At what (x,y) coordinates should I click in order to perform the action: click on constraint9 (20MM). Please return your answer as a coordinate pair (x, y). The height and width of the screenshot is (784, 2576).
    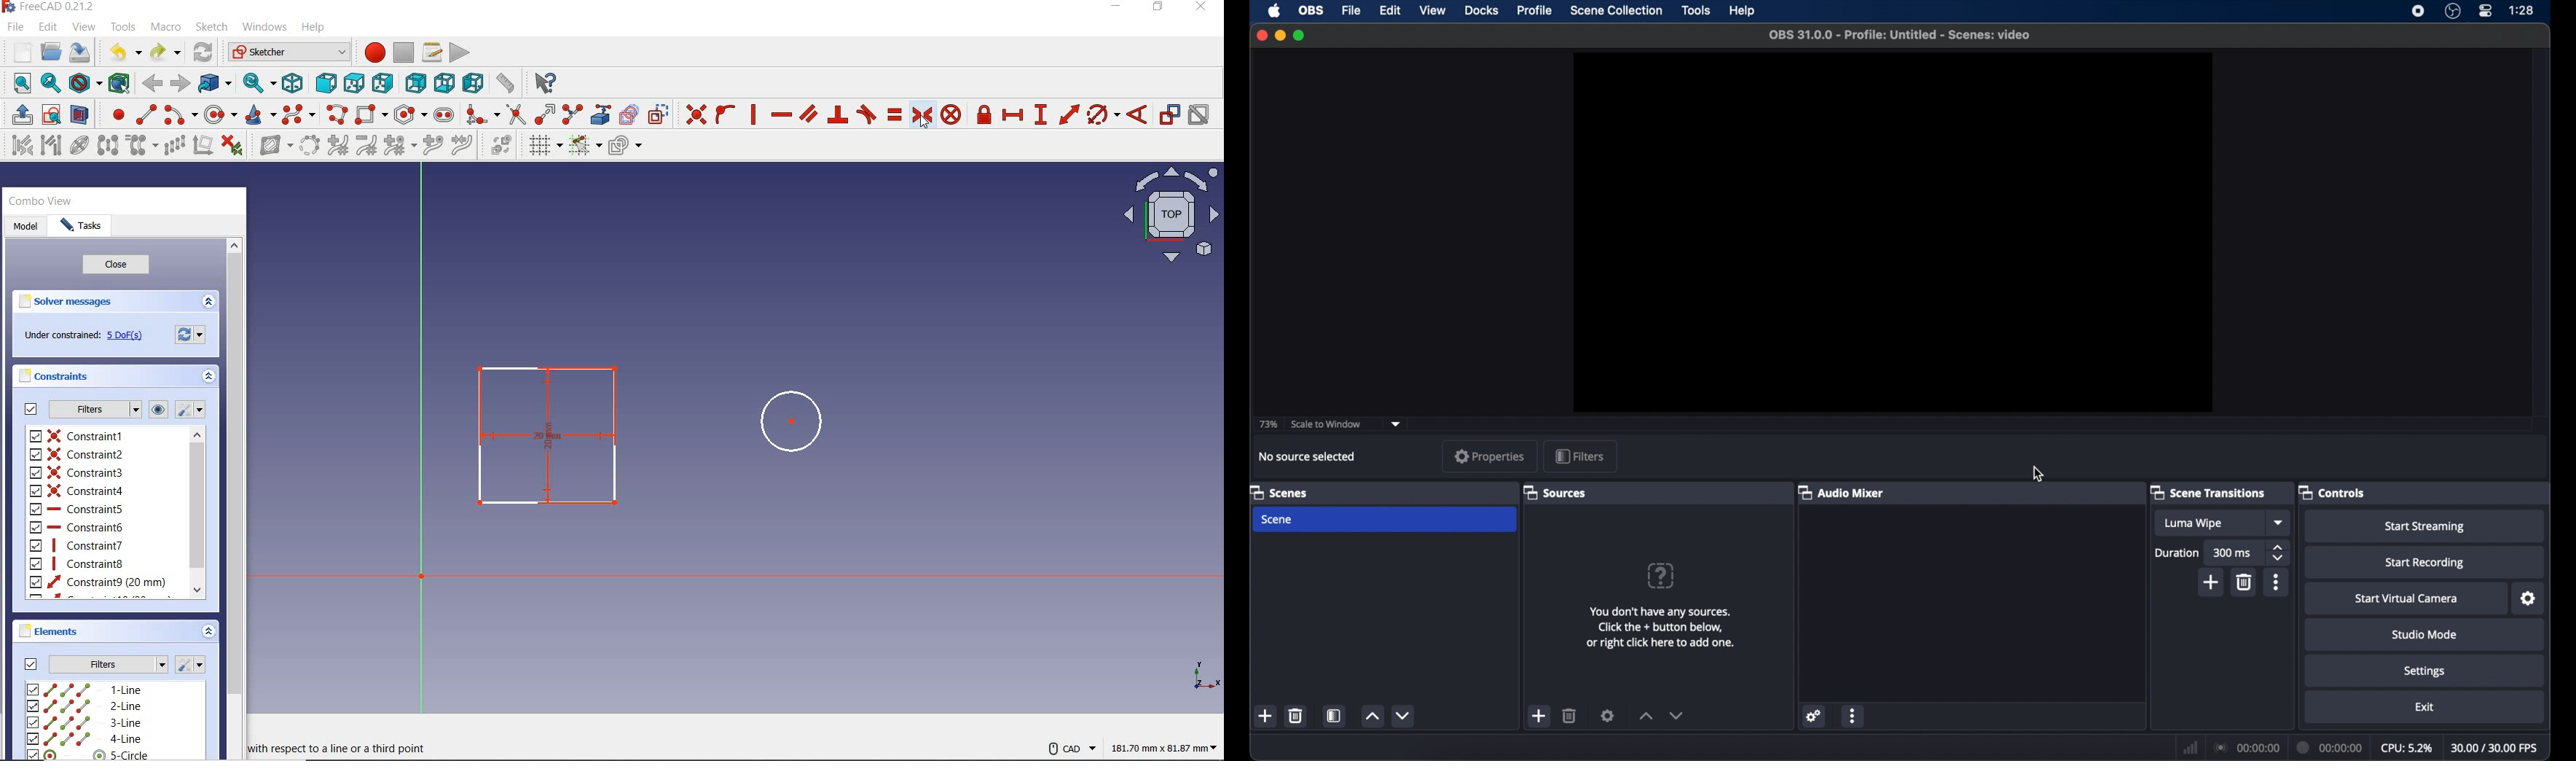
    Looking at the image, I should click on (98, 582).